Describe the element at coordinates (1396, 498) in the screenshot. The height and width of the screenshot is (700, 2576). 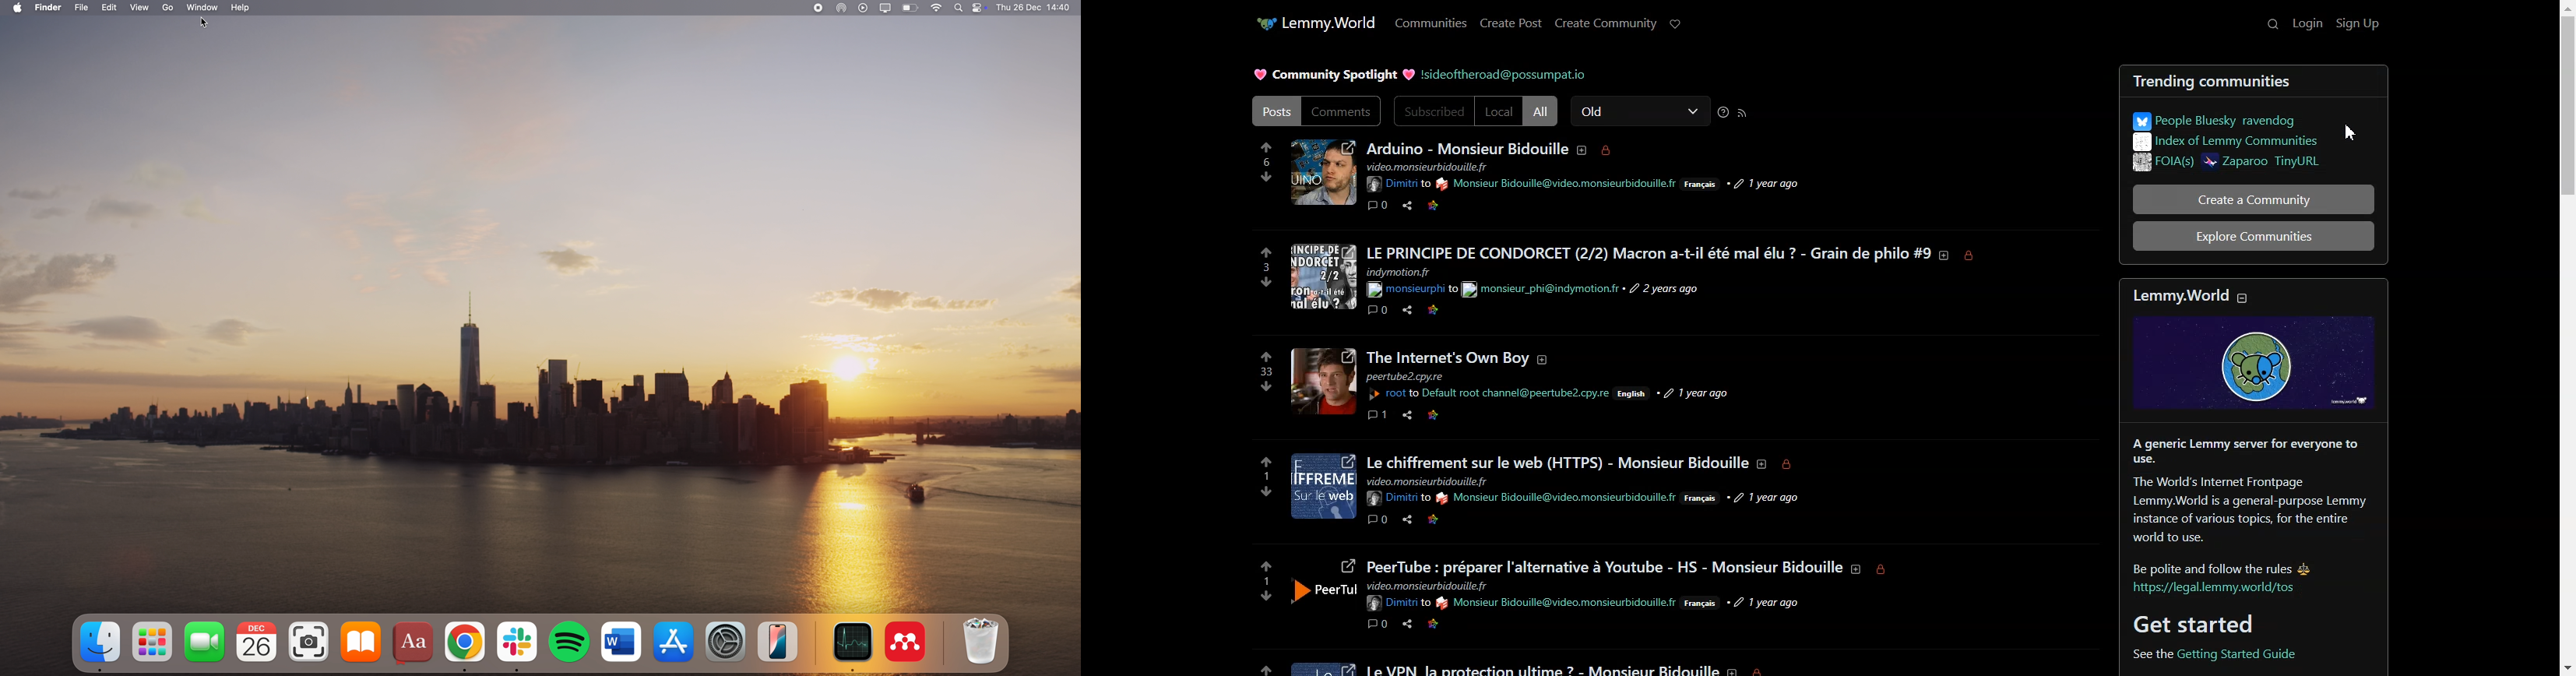
I see `` at that location.